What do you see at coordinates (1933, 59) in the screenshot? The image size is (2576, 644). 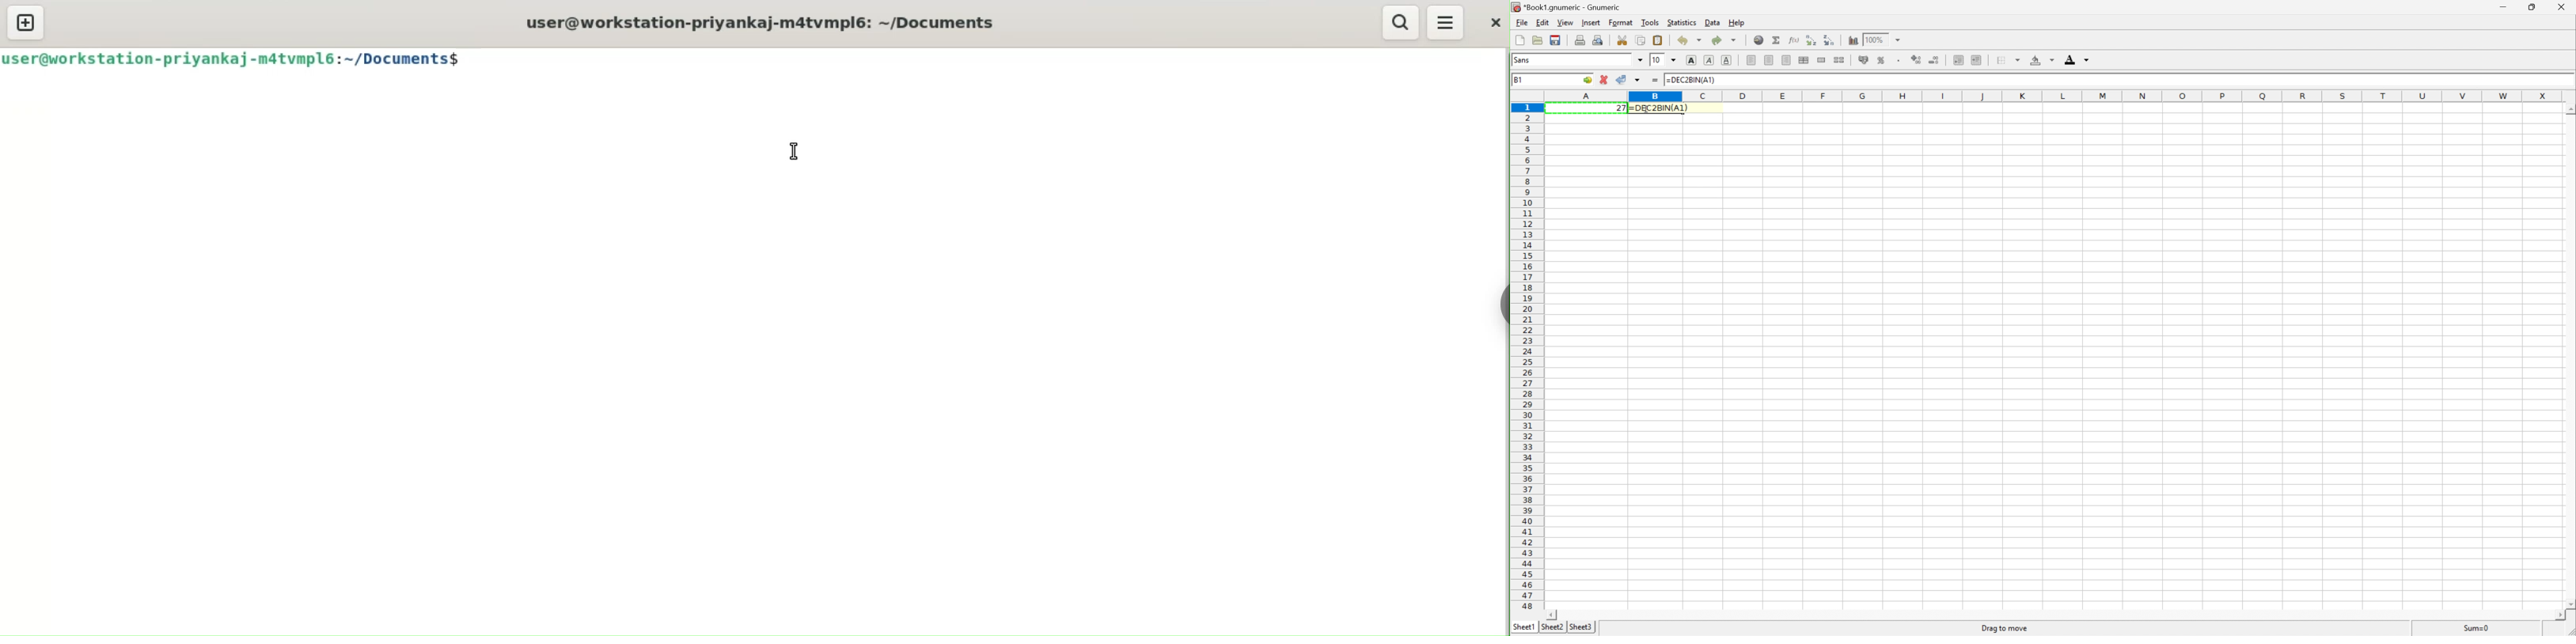 I see `Decrease the decimals displayed` at bounding box center [1933, 59].